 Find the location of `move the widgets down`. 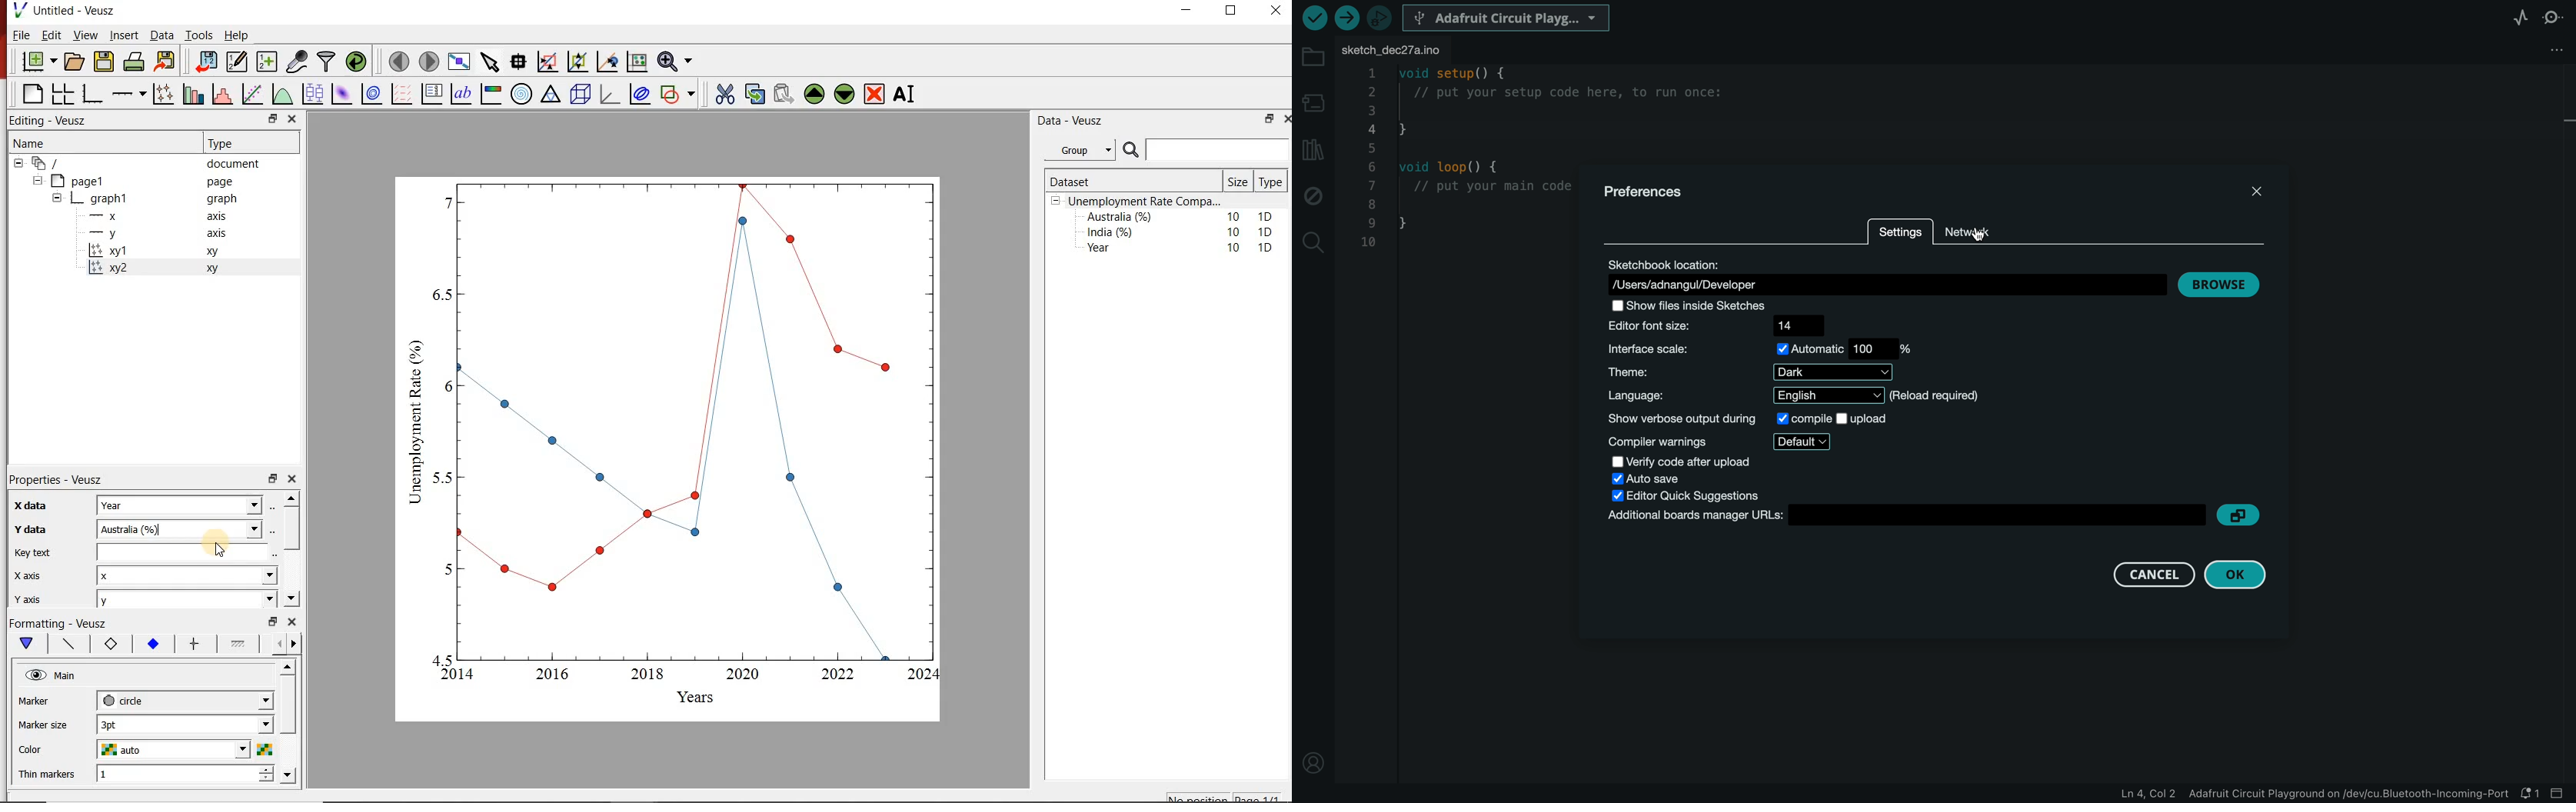

move the widgets down is located at coordinates (843, 94).